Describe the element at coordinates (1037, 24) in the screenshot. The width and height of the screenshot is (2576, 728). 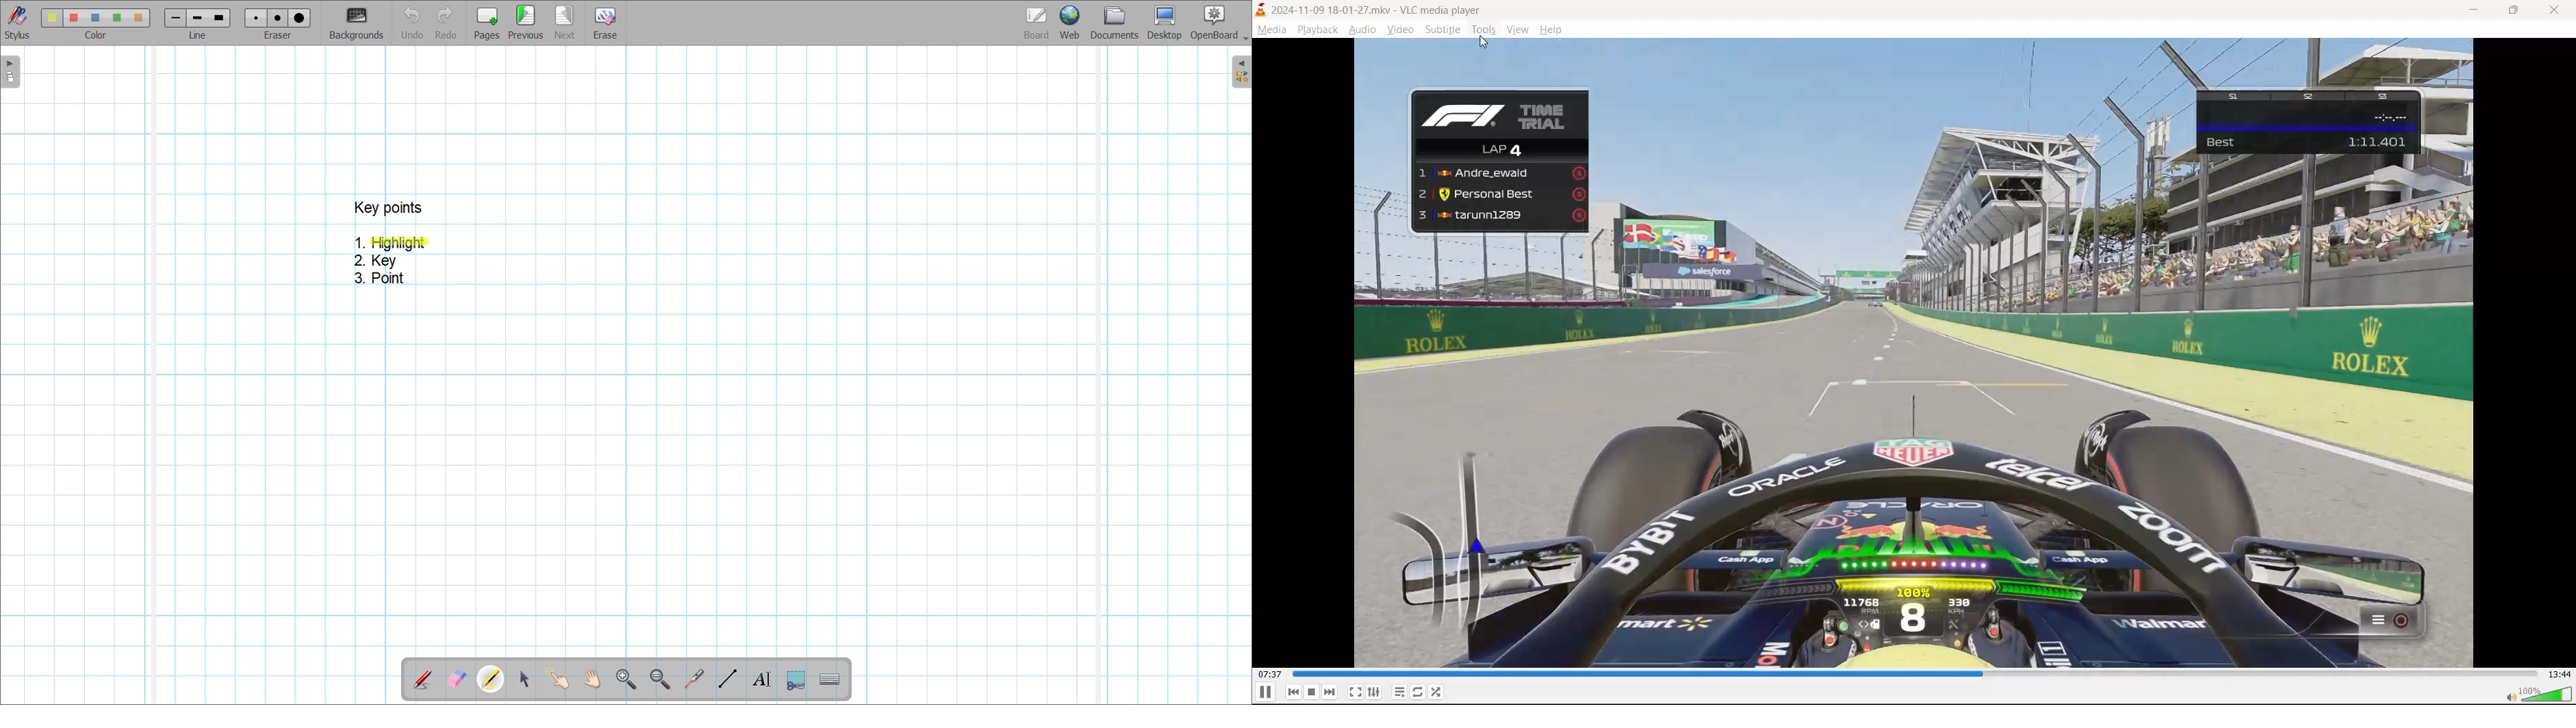
I see `Board` at that location.